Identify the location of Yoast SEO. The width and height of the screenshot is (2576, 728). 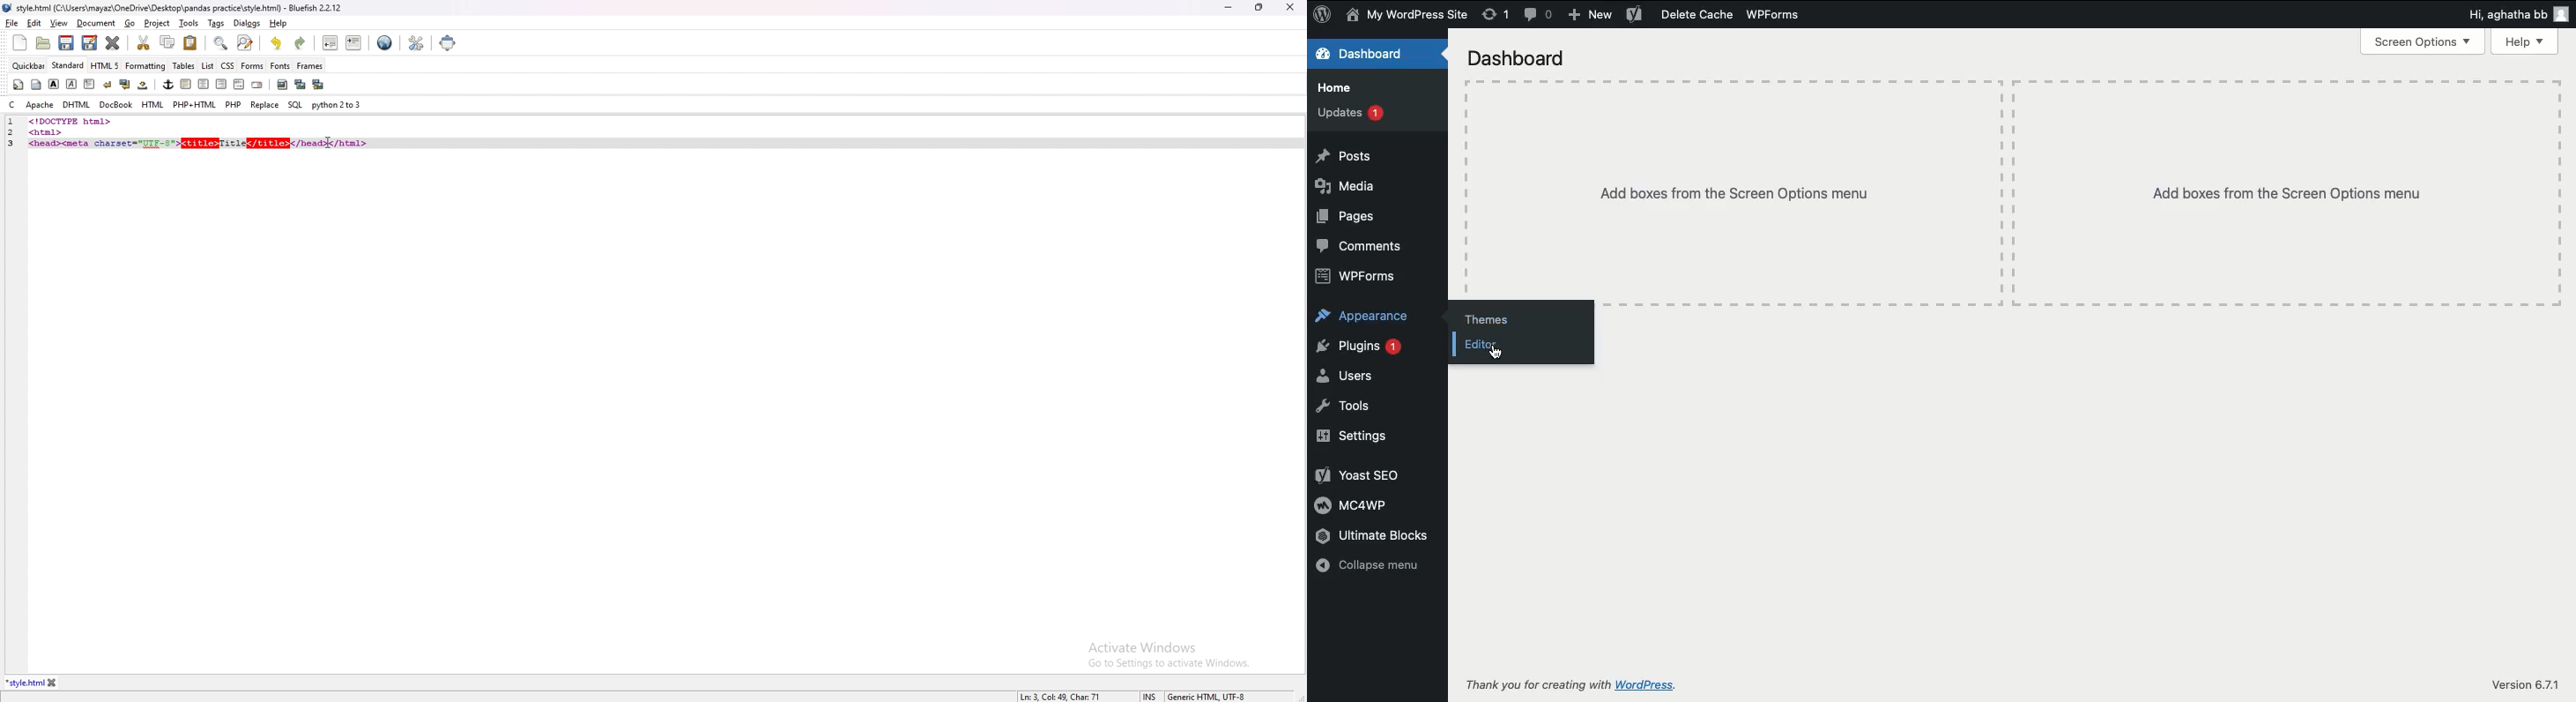
(1370, 472).